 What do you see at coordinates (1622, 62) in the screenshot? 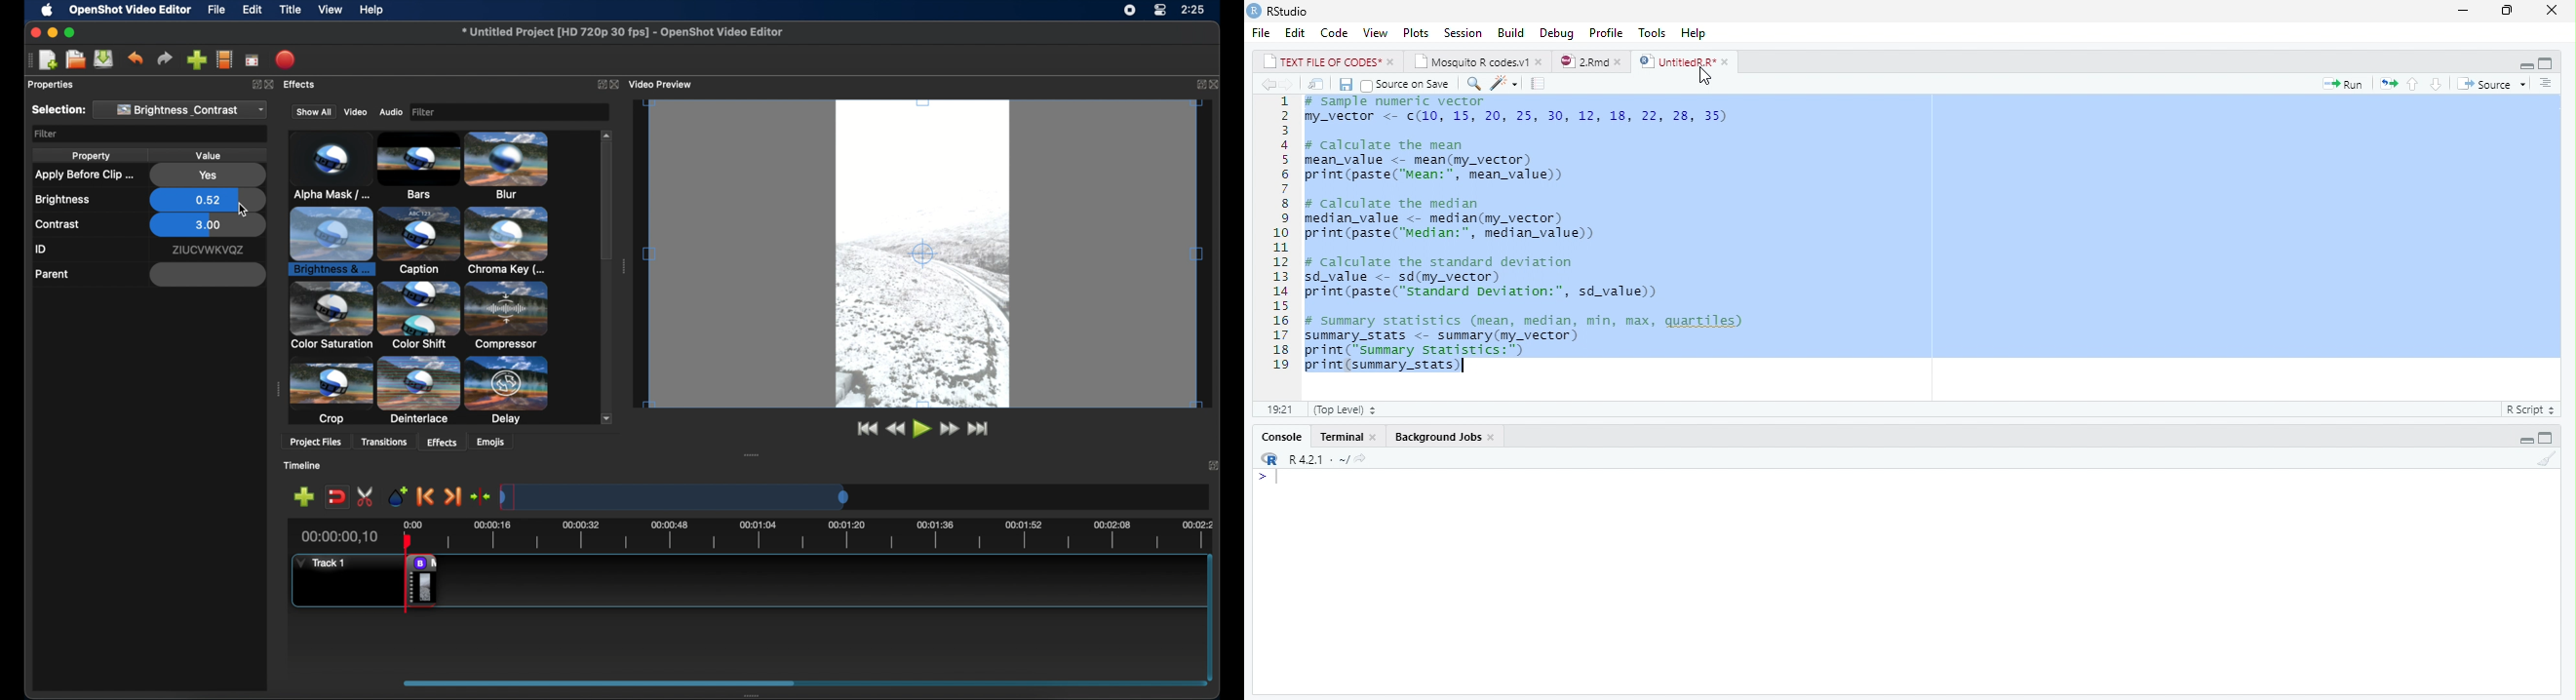
I see `close` at bounding box center [1622, 62].